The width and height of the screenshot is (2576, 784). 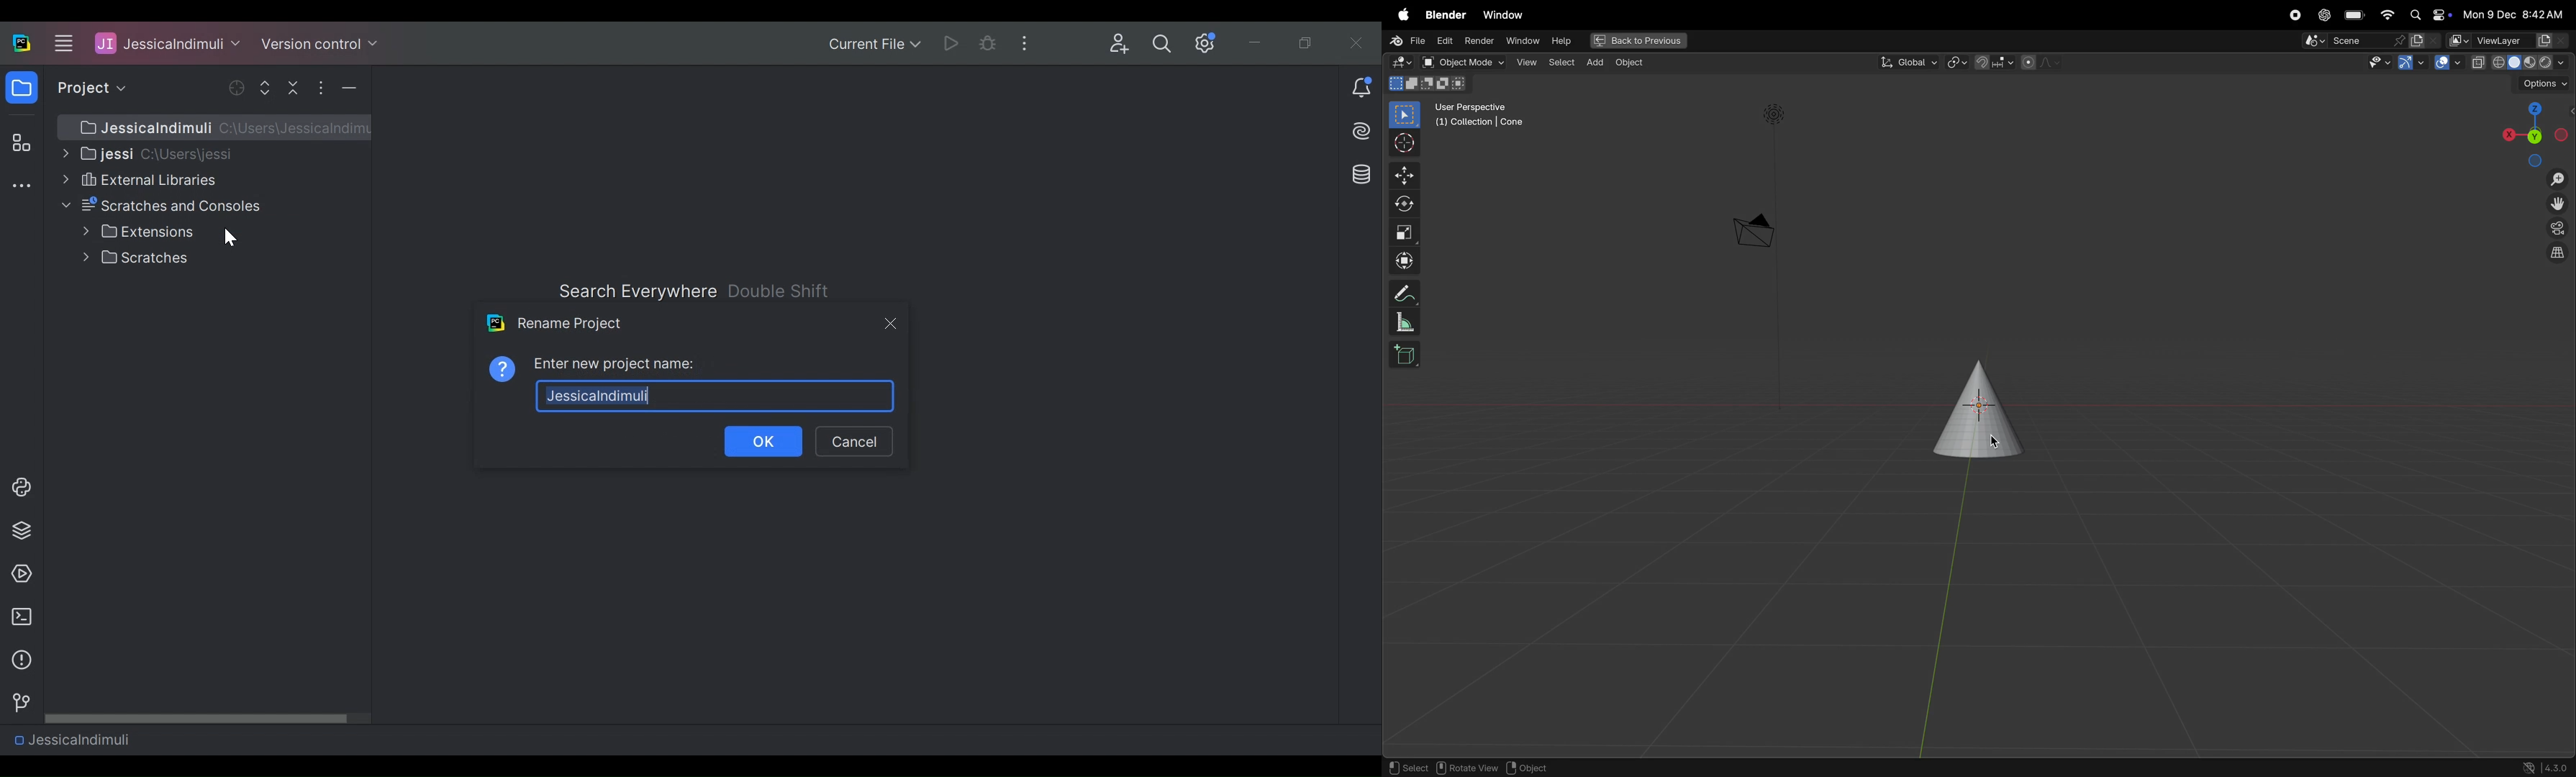 What do you see at coordinates (168, 42) in the screenshot?
I see `Project Name` at bounding box center [168, 42].